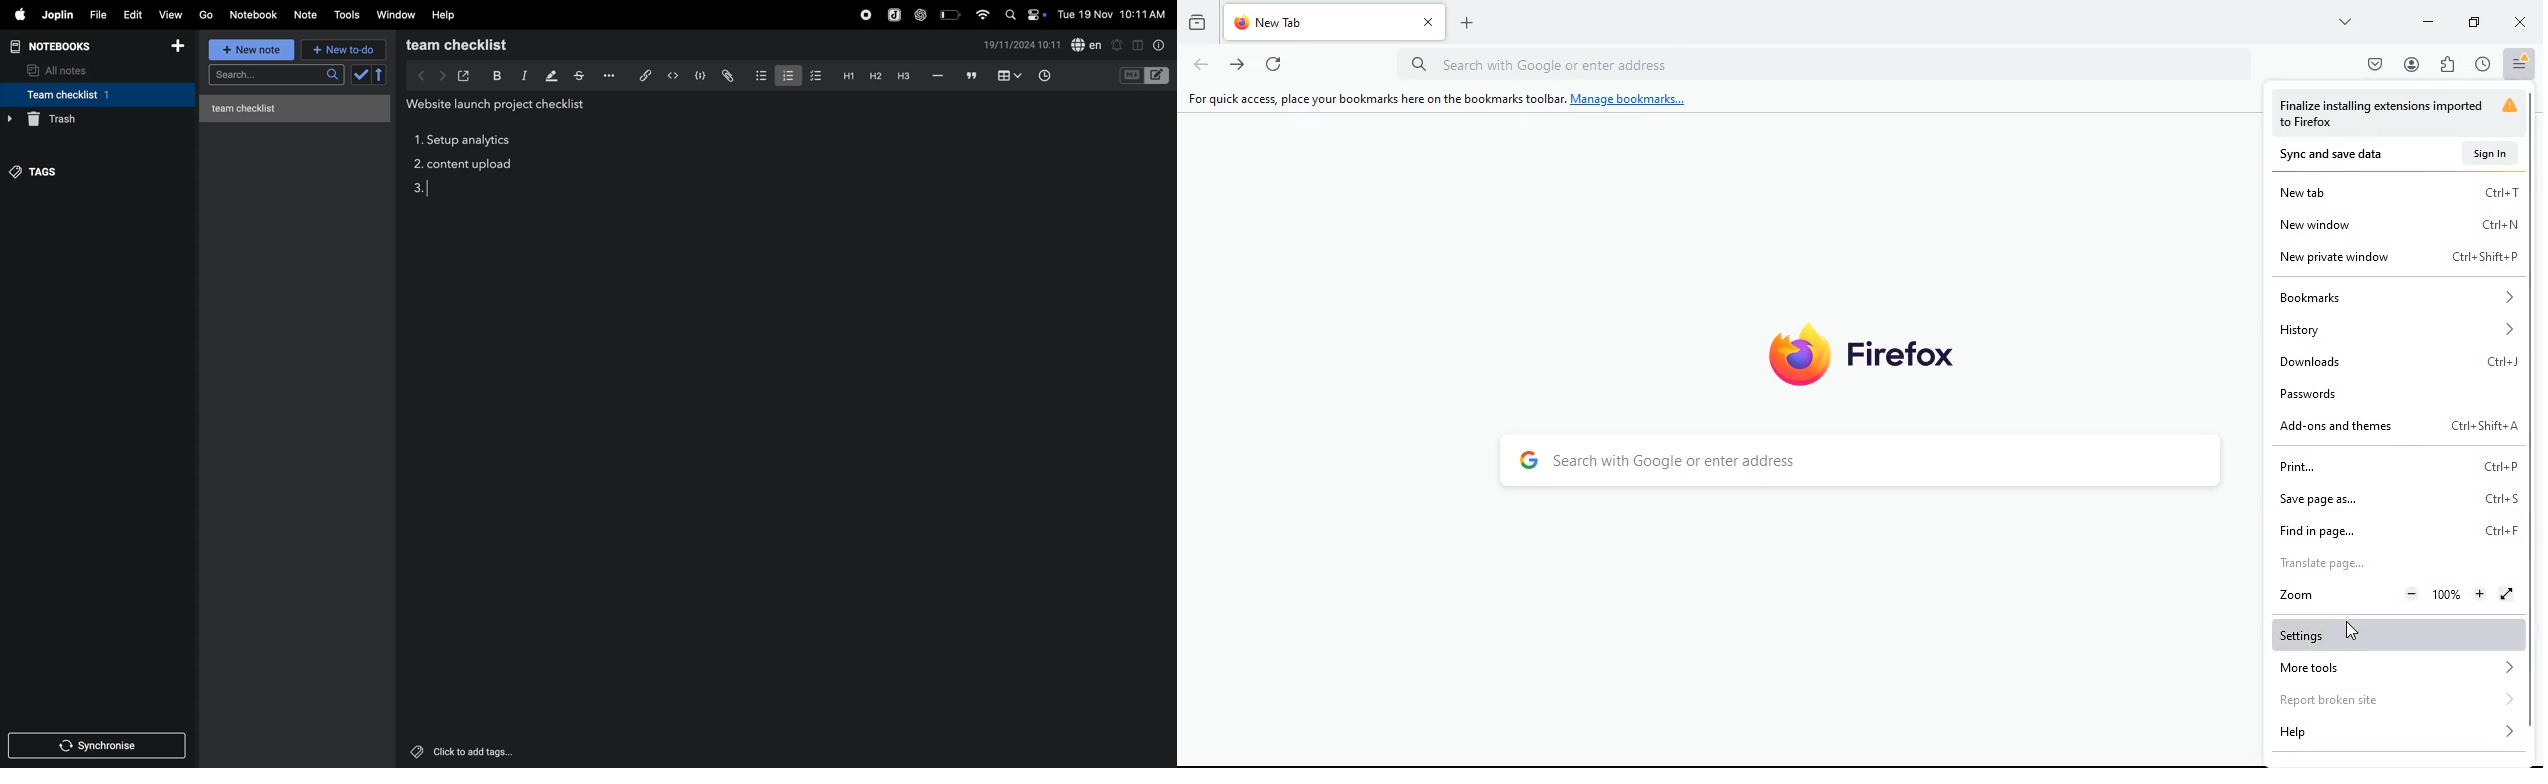 The image size is (2548, 784). What do you see at coordinates (727, 75) in the screenshot?
I see `attach file` at bounding box center [727, 75].